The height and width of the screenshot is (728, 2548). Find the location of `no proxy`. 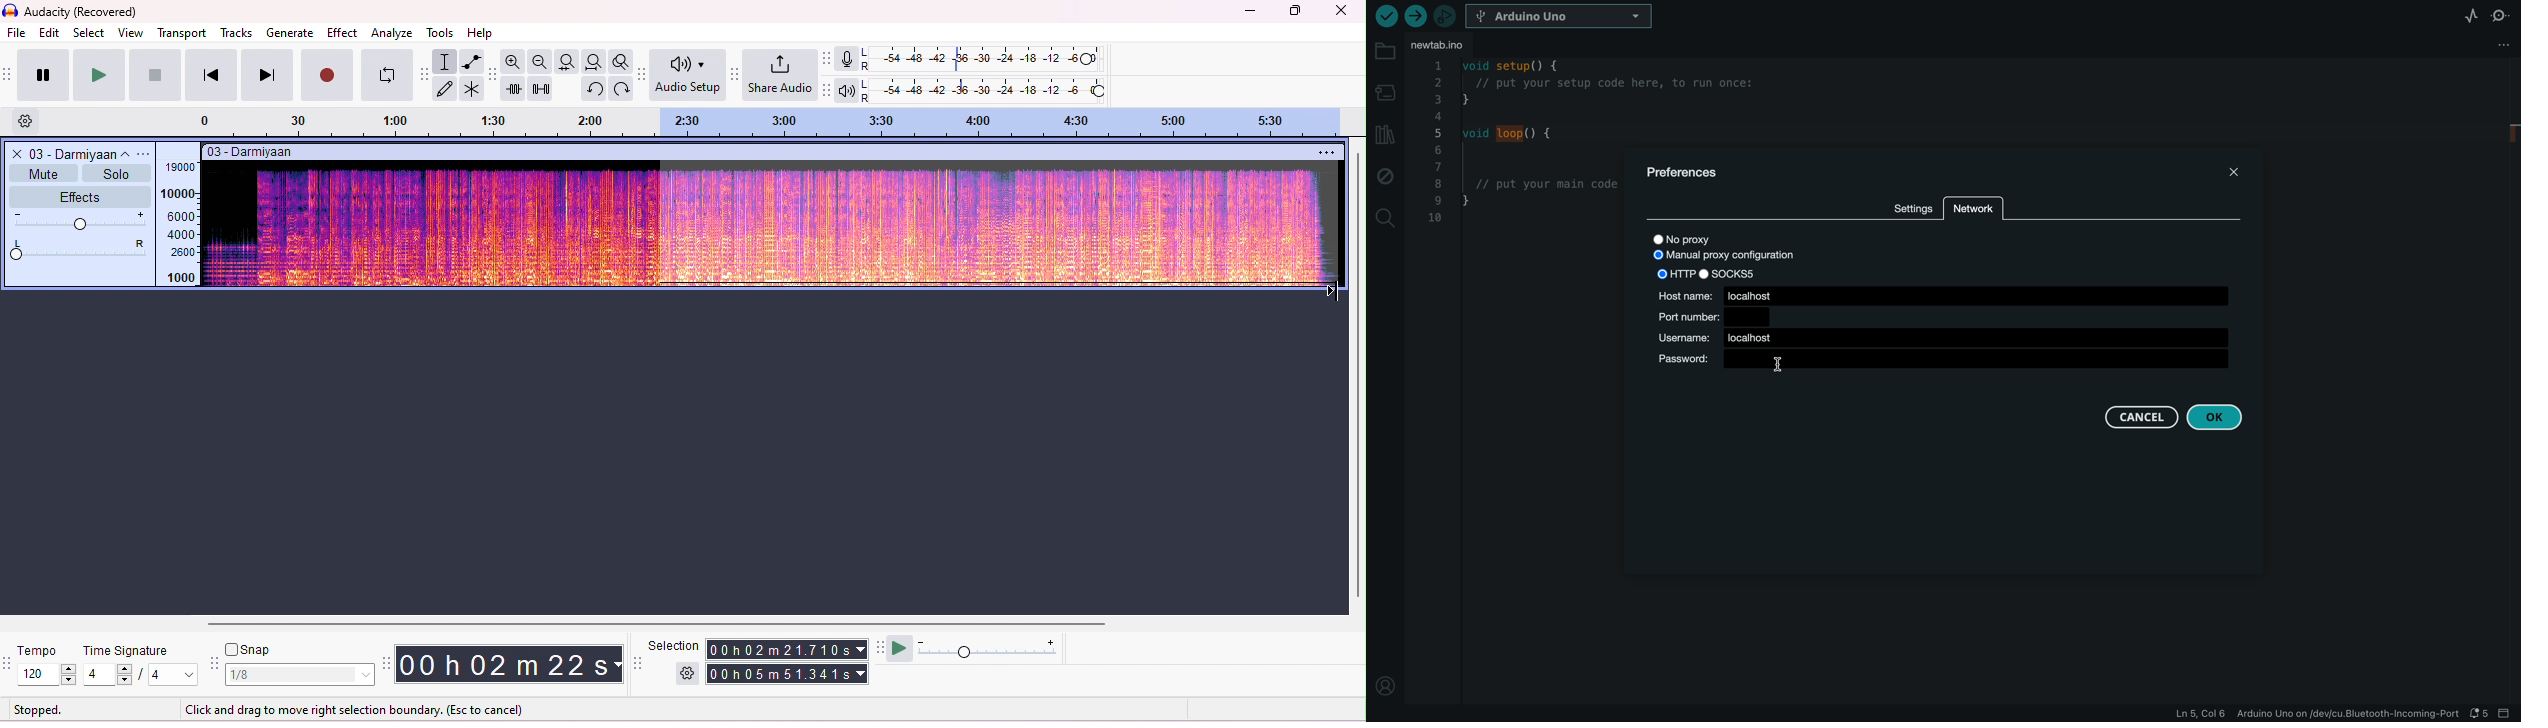

no proxy is located at coordinates (1706, 238).